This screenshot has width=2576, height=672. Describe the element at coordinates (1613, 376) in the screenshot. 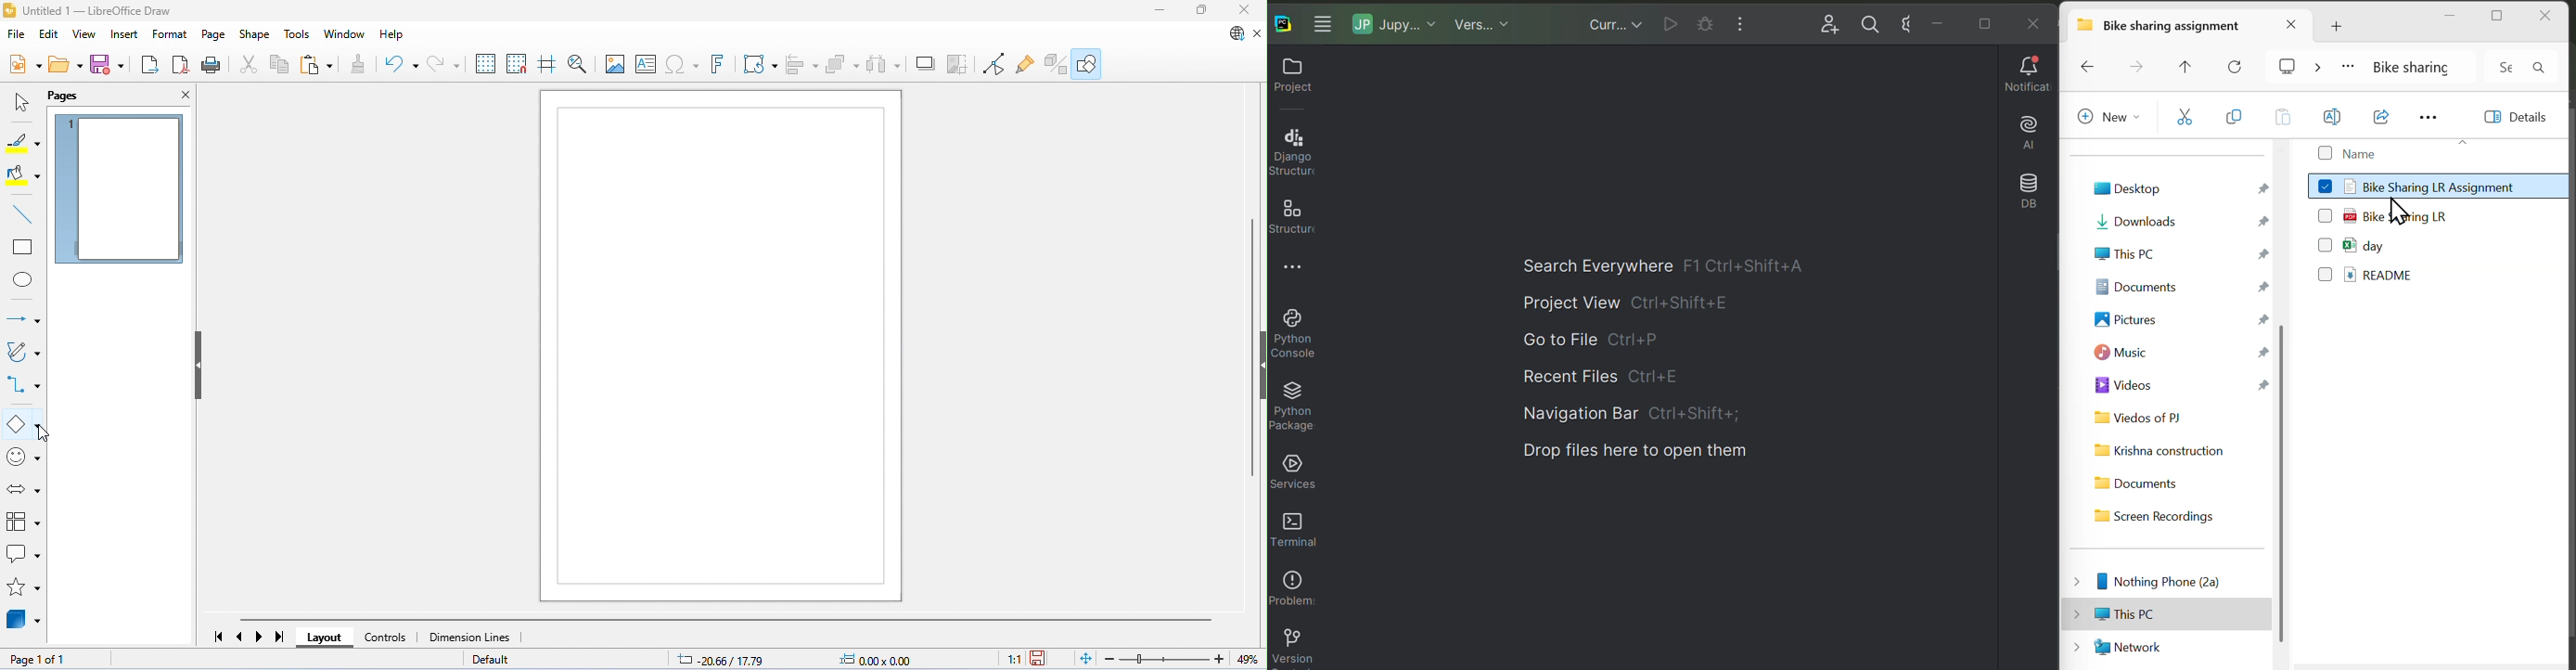

I see `Recent file` at that location.